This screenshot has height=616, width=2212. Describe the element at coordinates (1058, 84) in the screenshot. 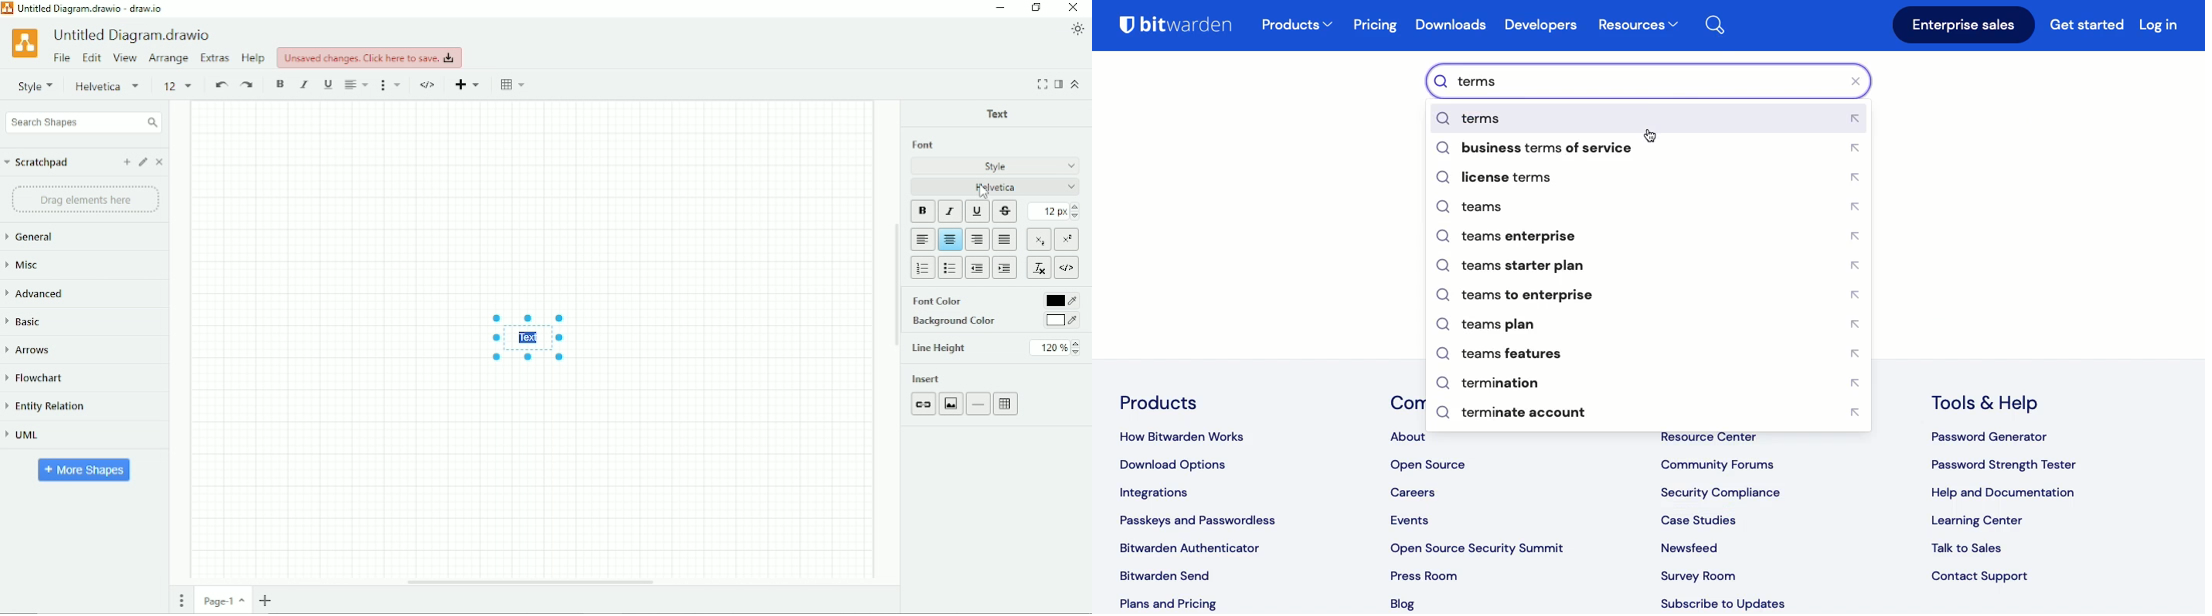

I see `Format` at that location.